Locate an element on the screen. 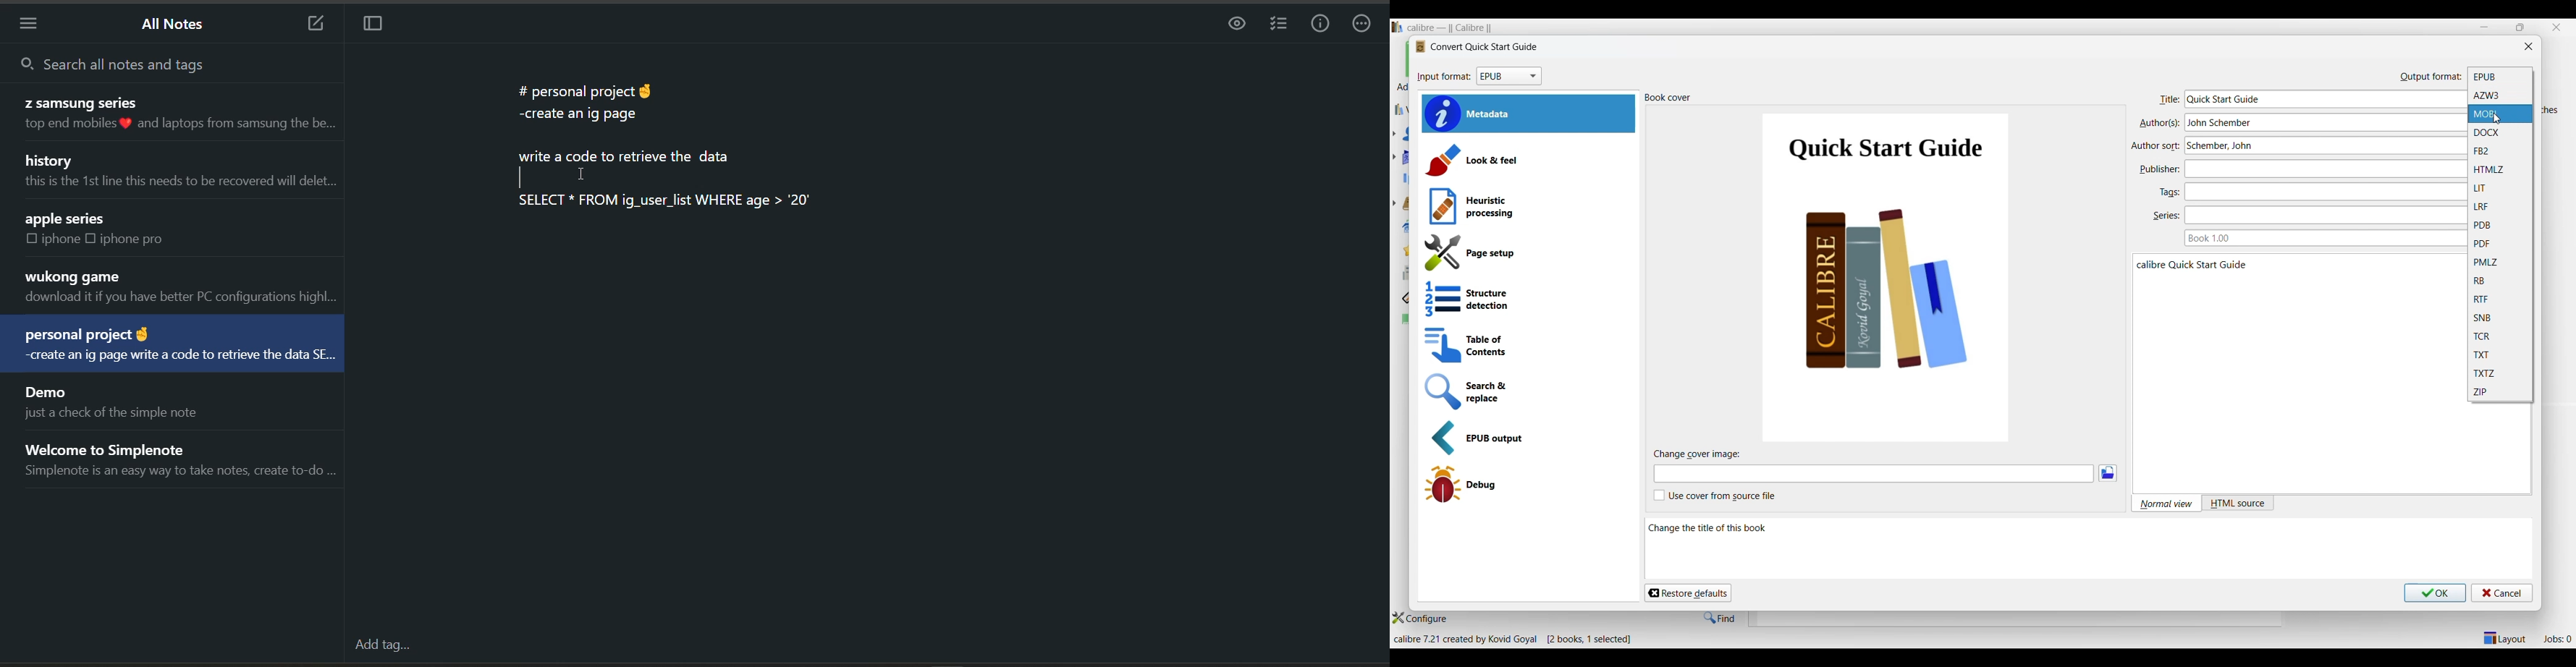  Jobs is located at coordinates (2558, 639).